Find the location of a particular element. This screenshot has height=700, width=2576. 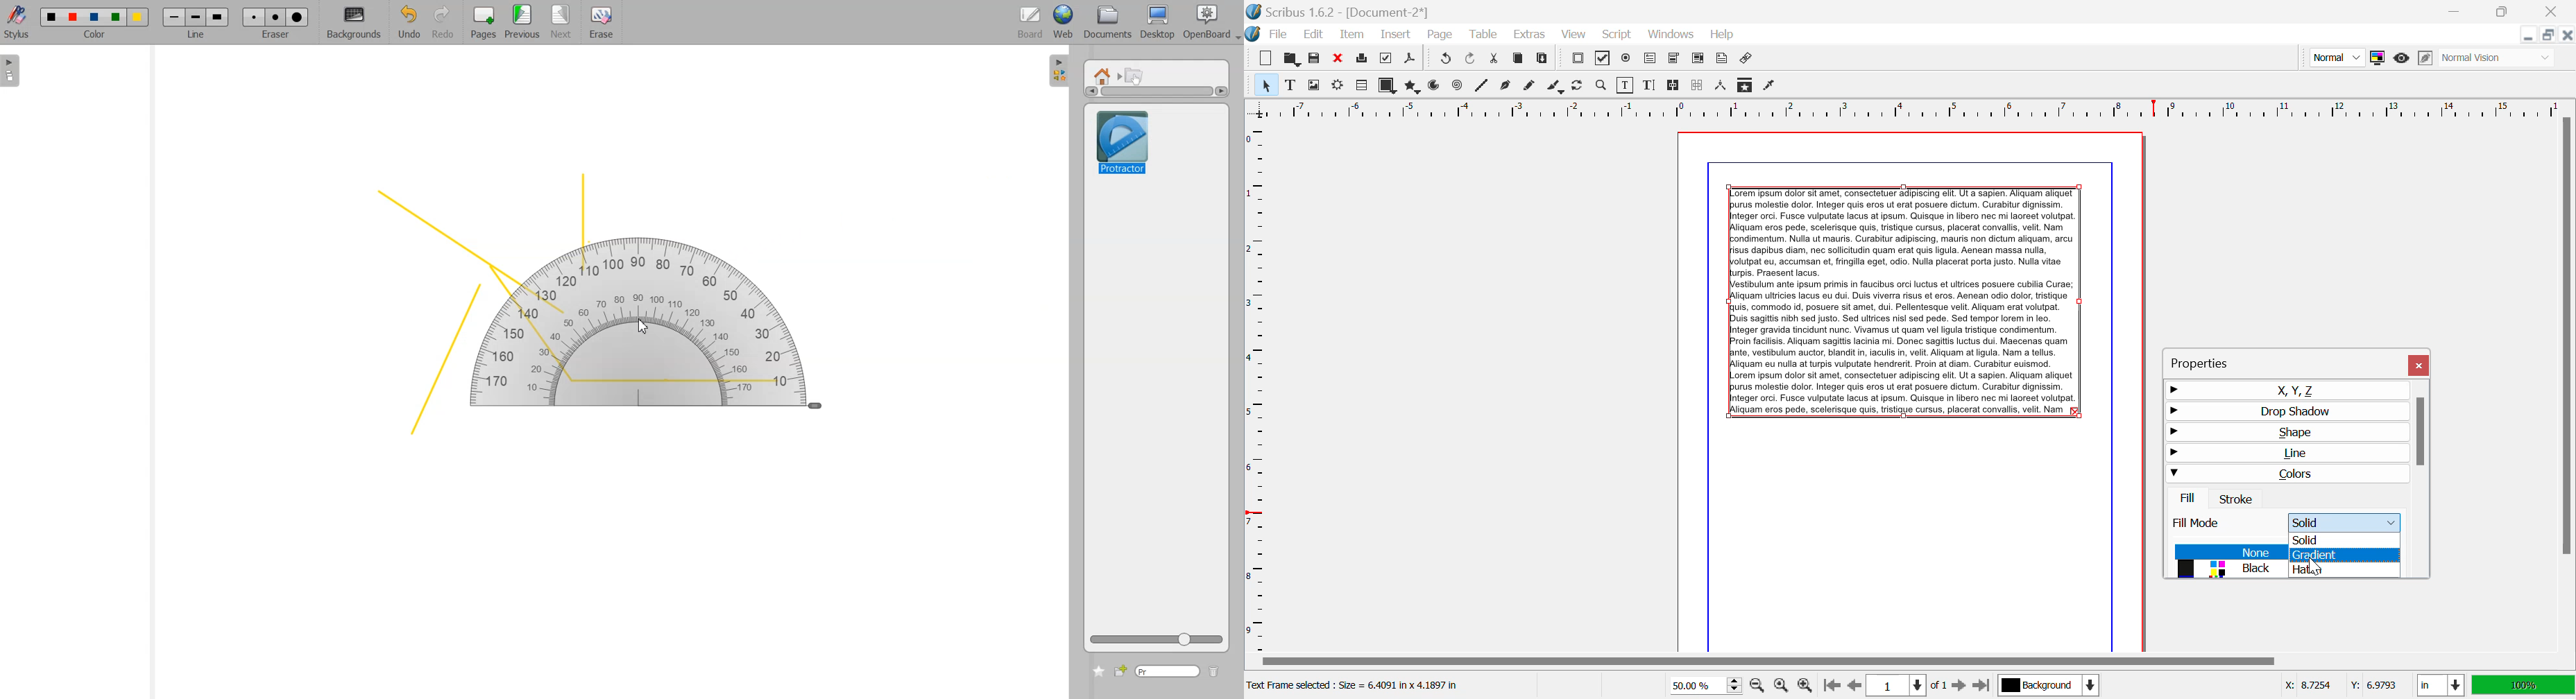

Add new file is located at coordinates (1120, 671).